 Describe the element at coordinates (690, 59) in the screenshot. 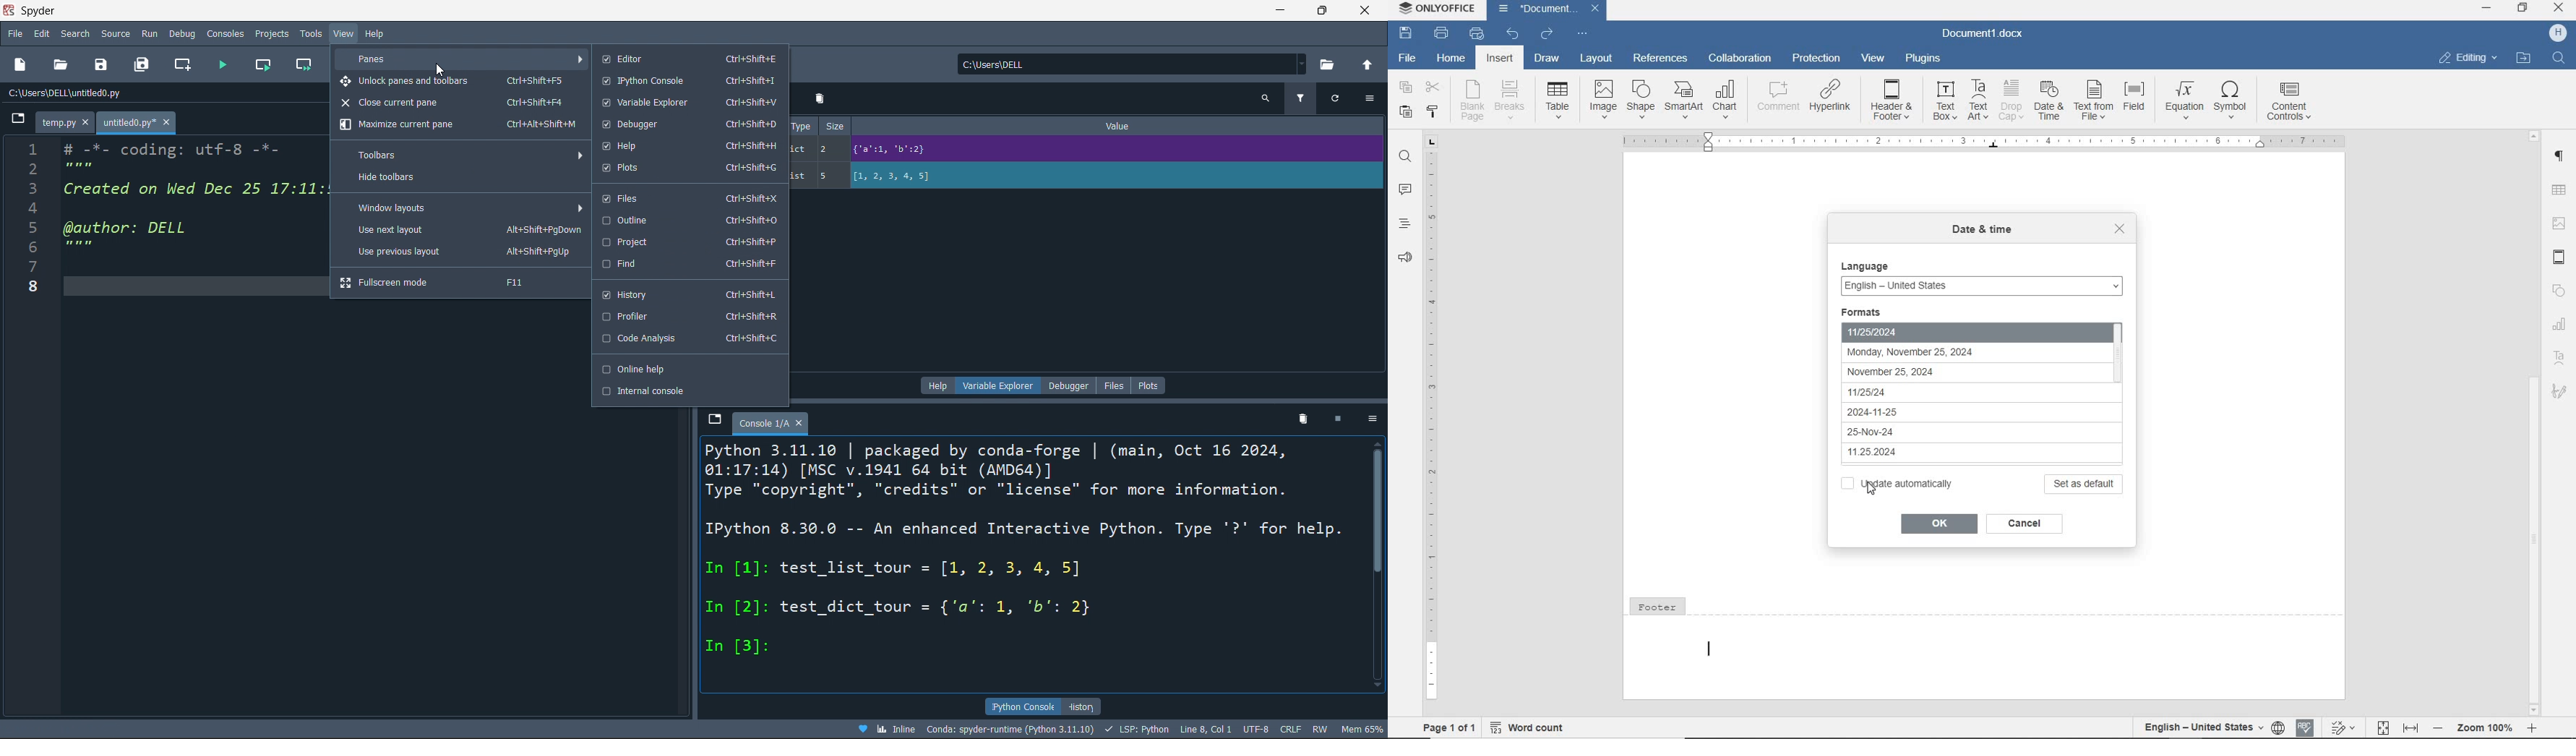

I see `editor` at that location.